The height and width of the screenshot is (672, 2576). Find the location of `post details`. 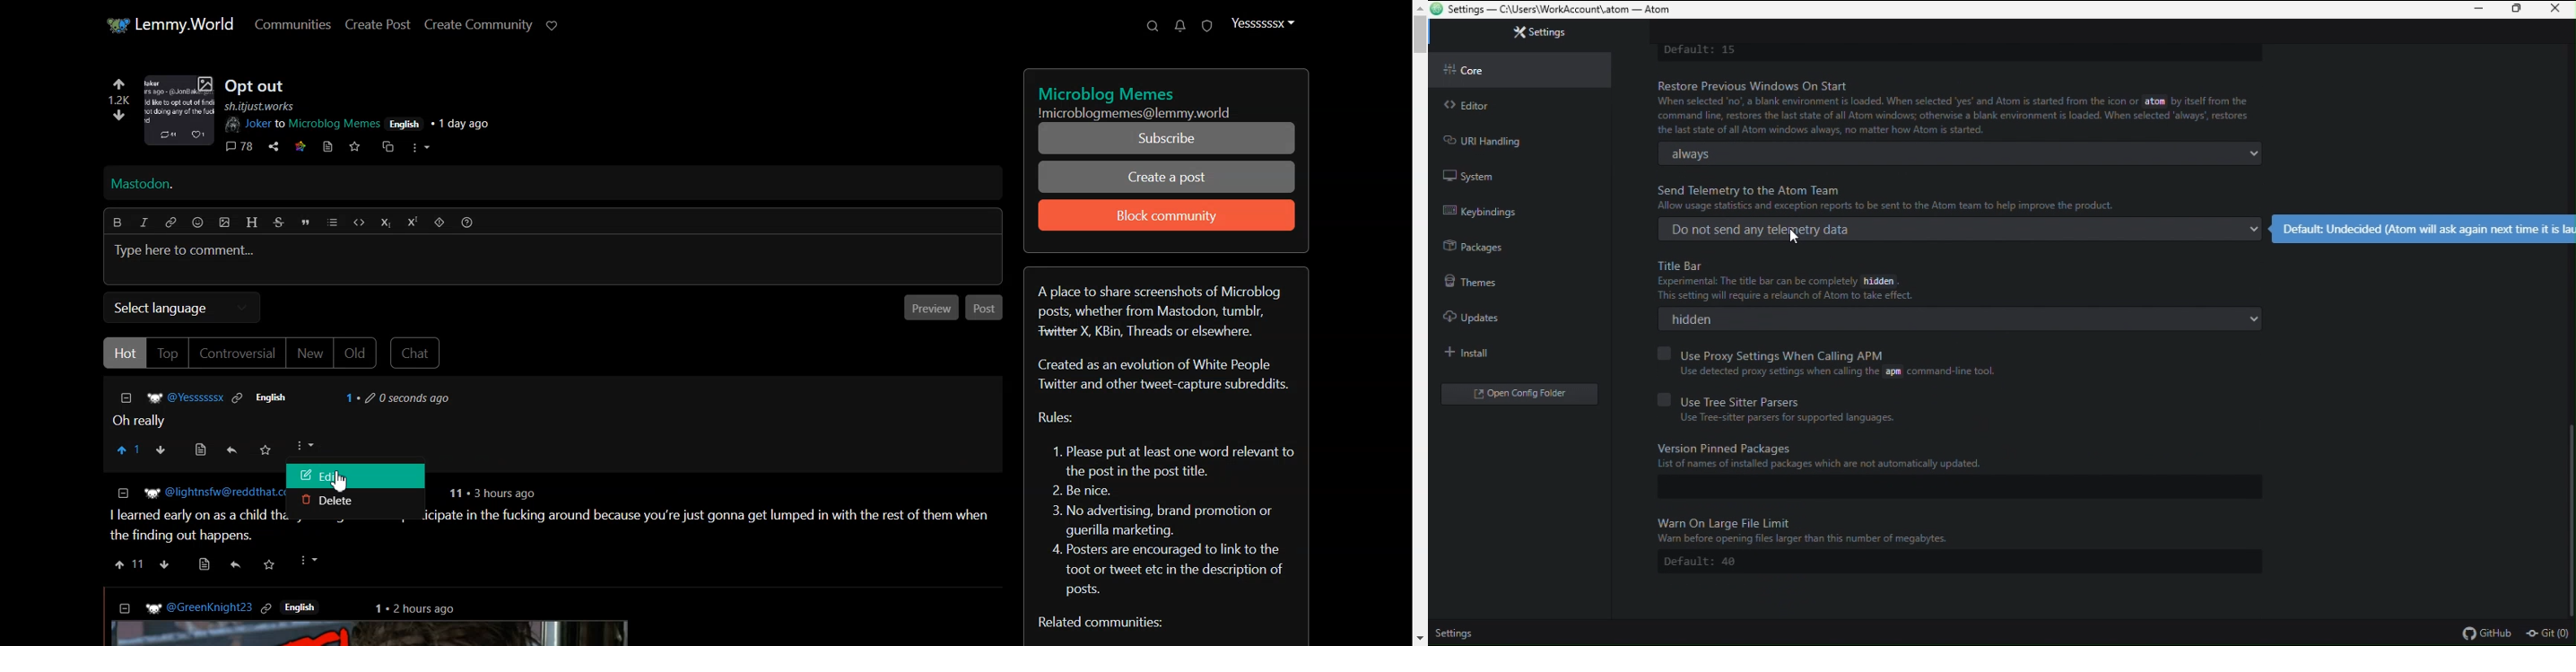

post details is located at coordinates (376, 118).